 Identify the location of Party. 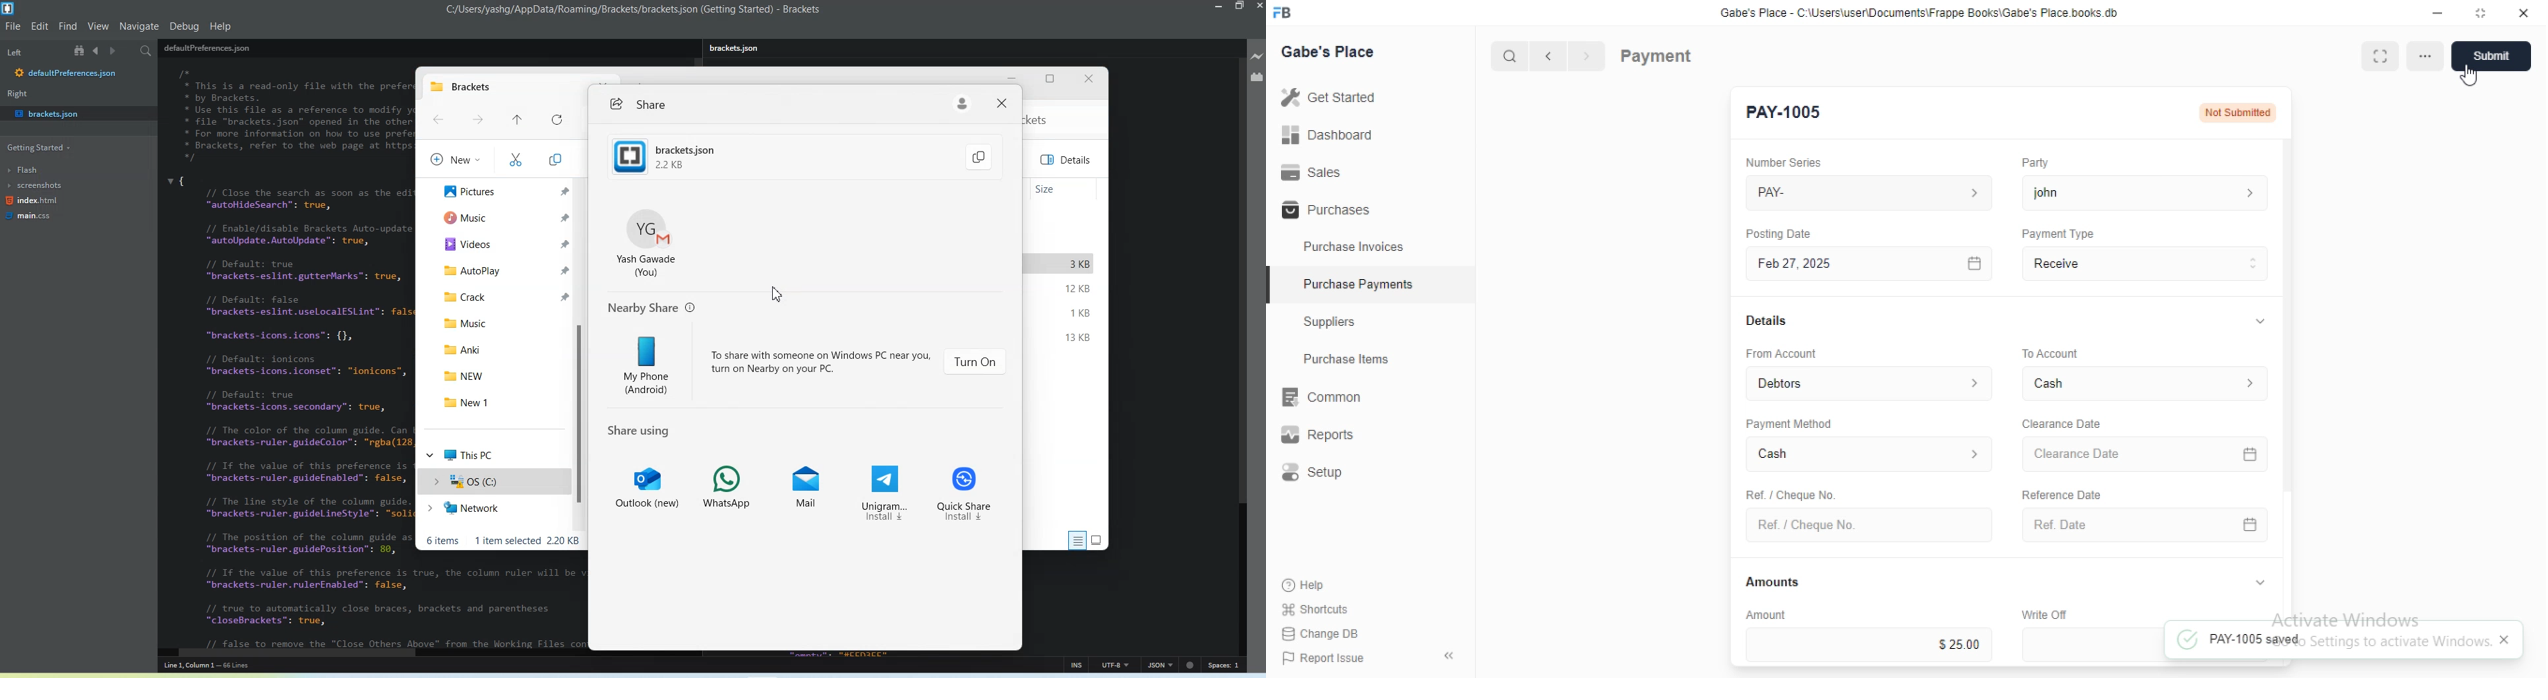
(2033, 163).